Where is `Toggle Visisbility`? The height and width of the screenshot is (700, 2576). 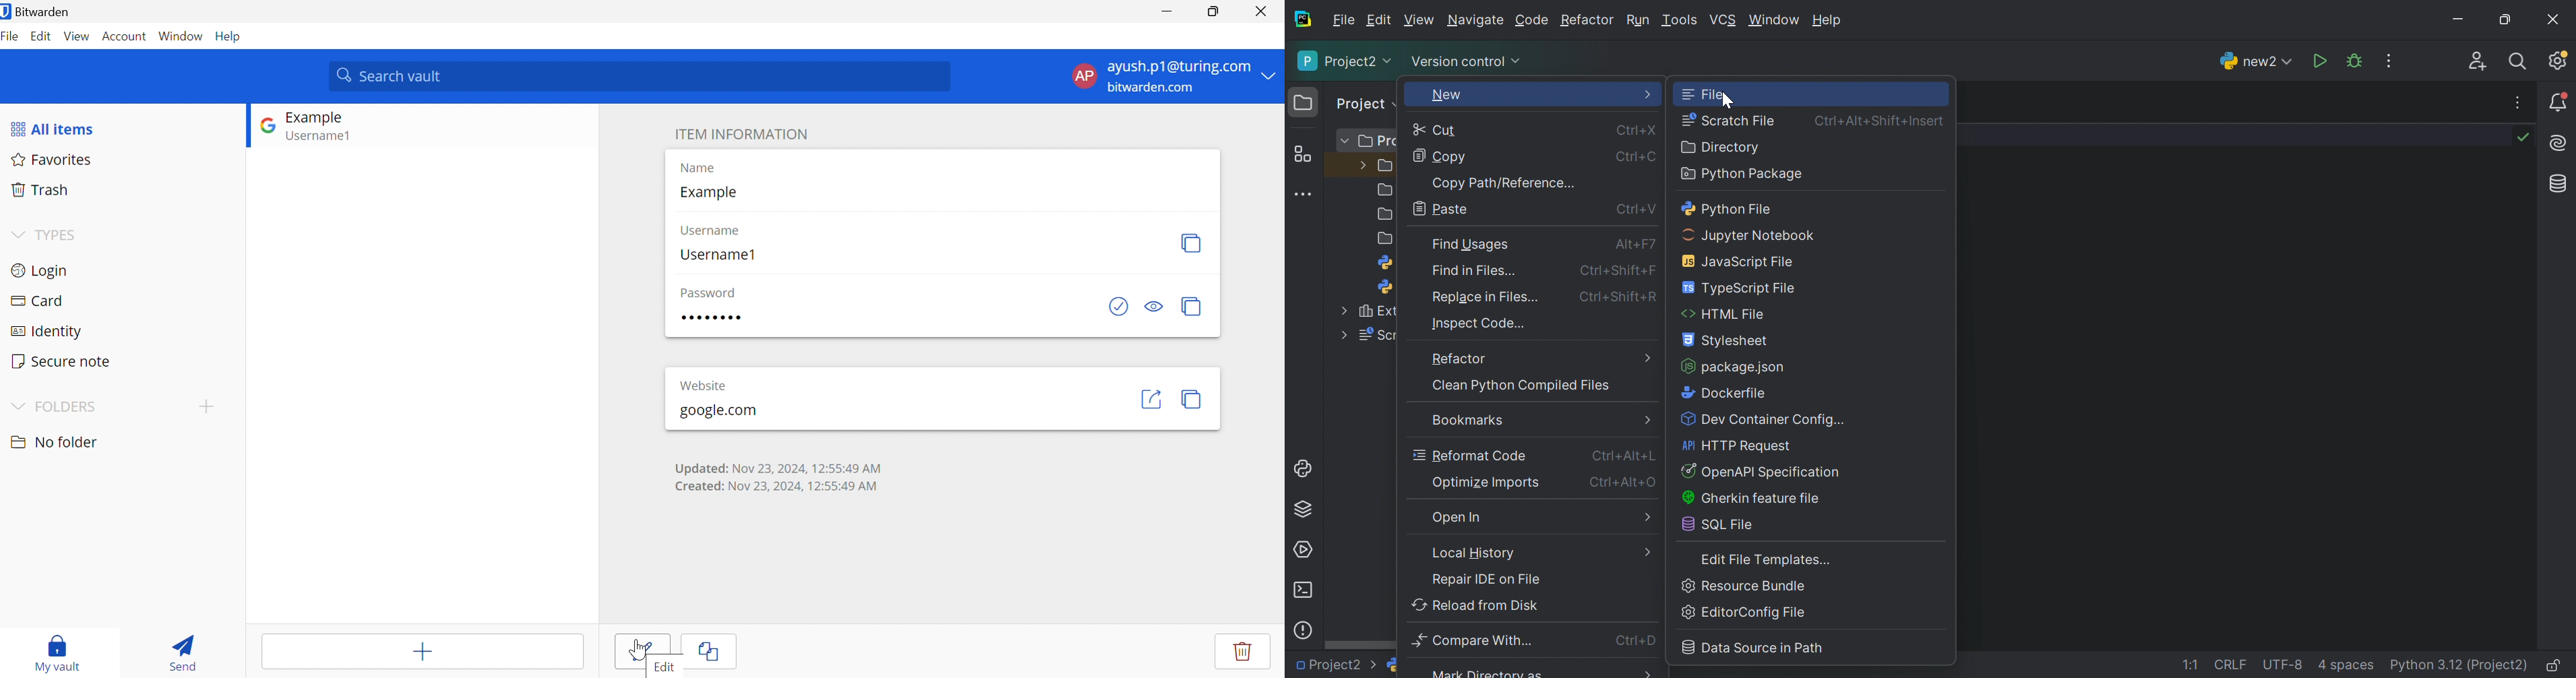
Toggle Visisbility is located at coordinates (1156, 307).